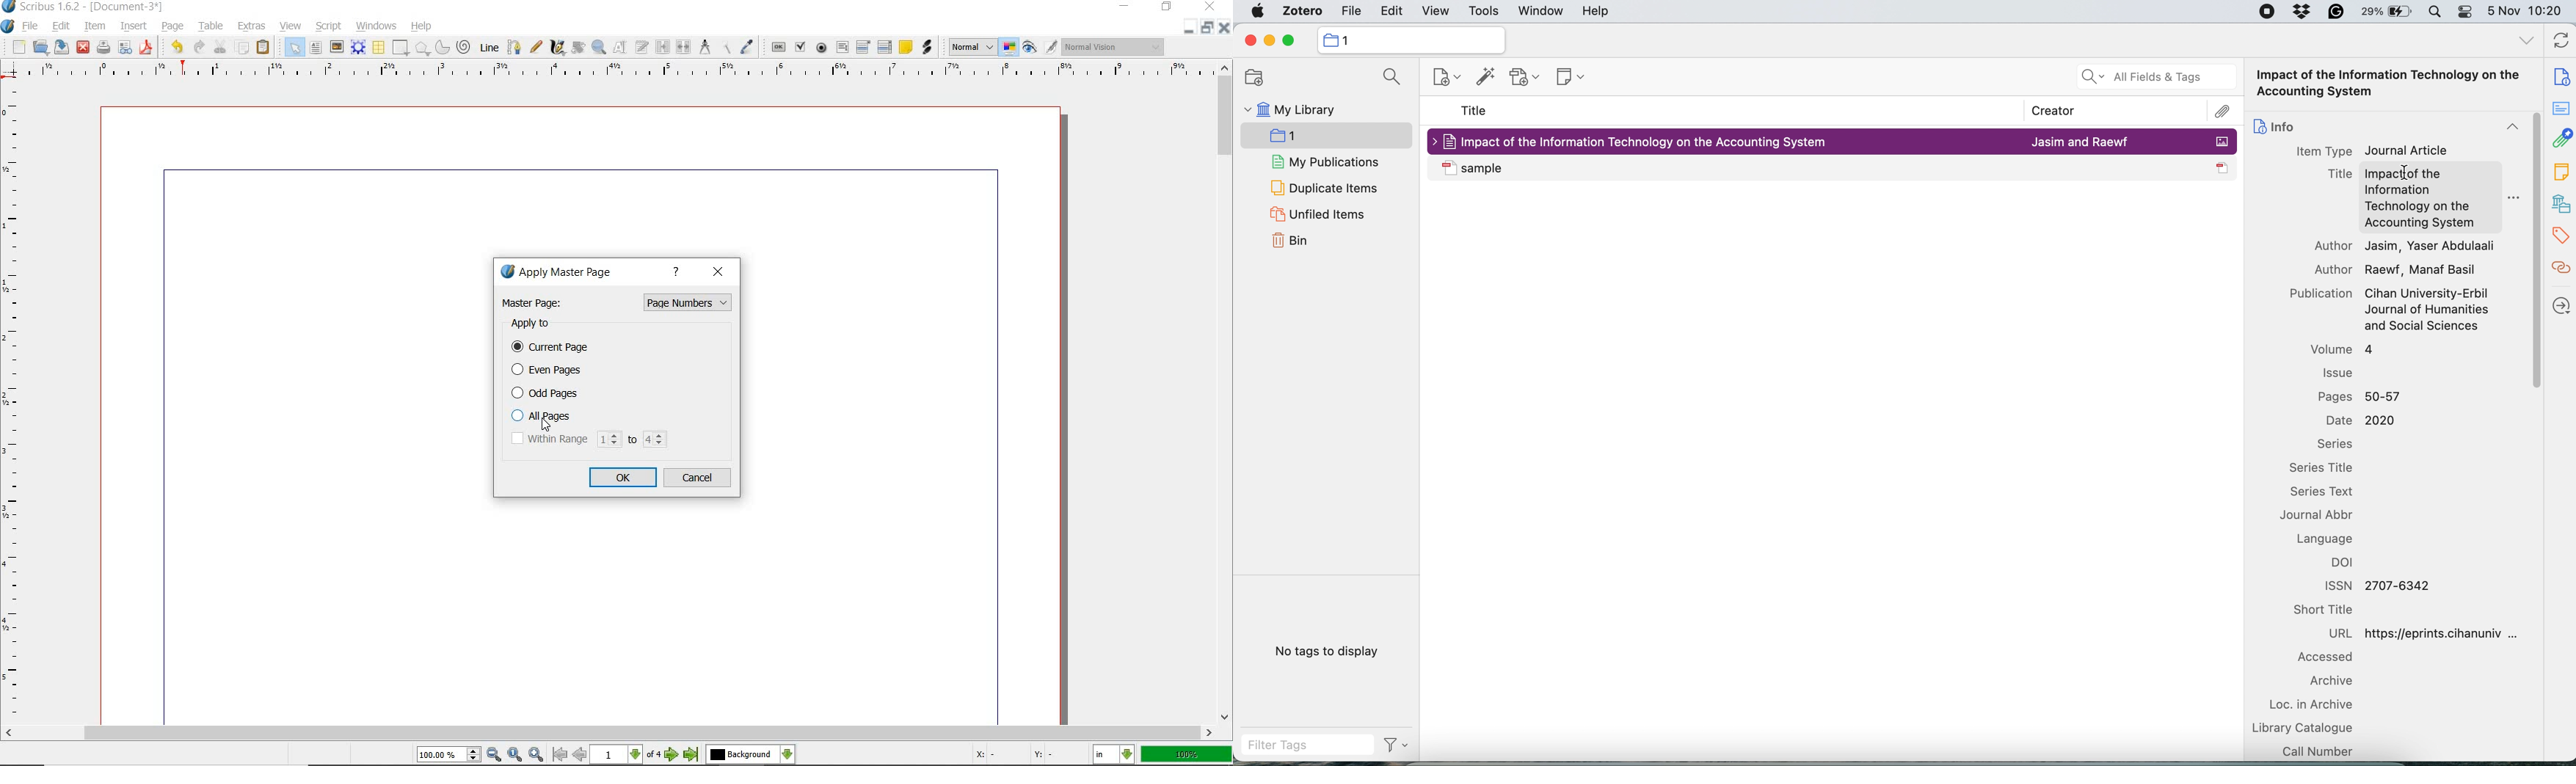 The width and height of the screenshot is (2576, 784). Describe the element at coordinates (210, 26) in the screenshot. I see `table` at that location.